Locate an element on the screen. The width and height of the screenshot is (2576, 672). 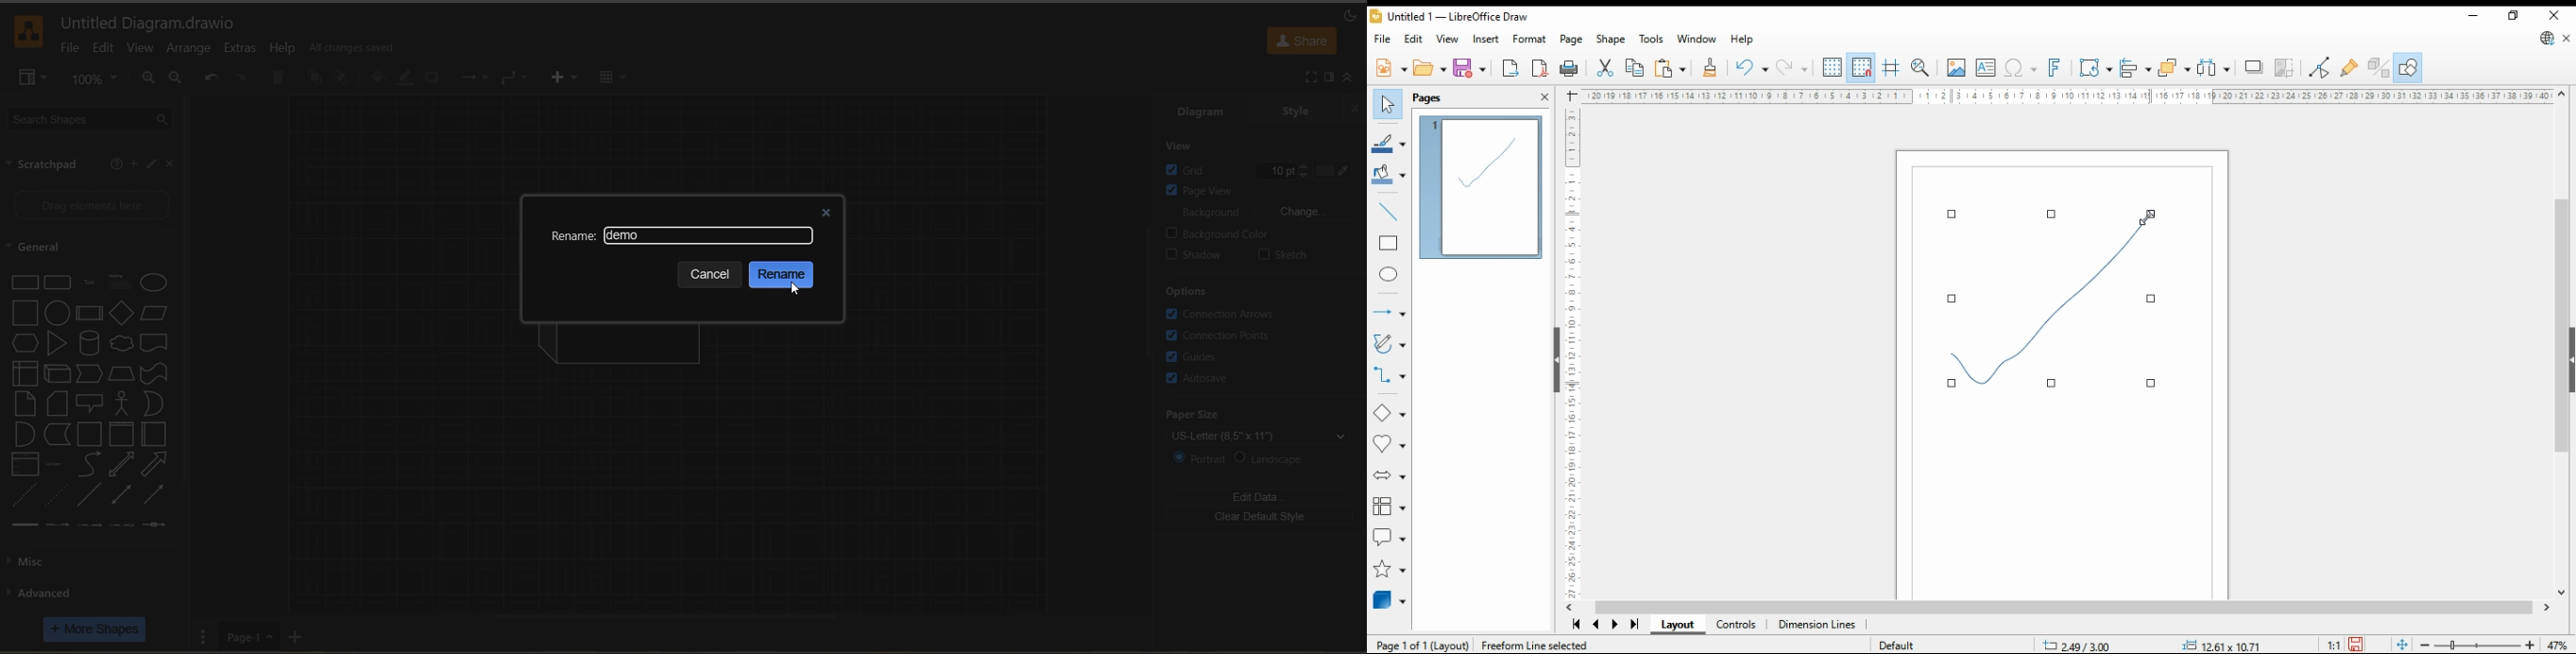
3D objects is located at coordinates (1389, 602).